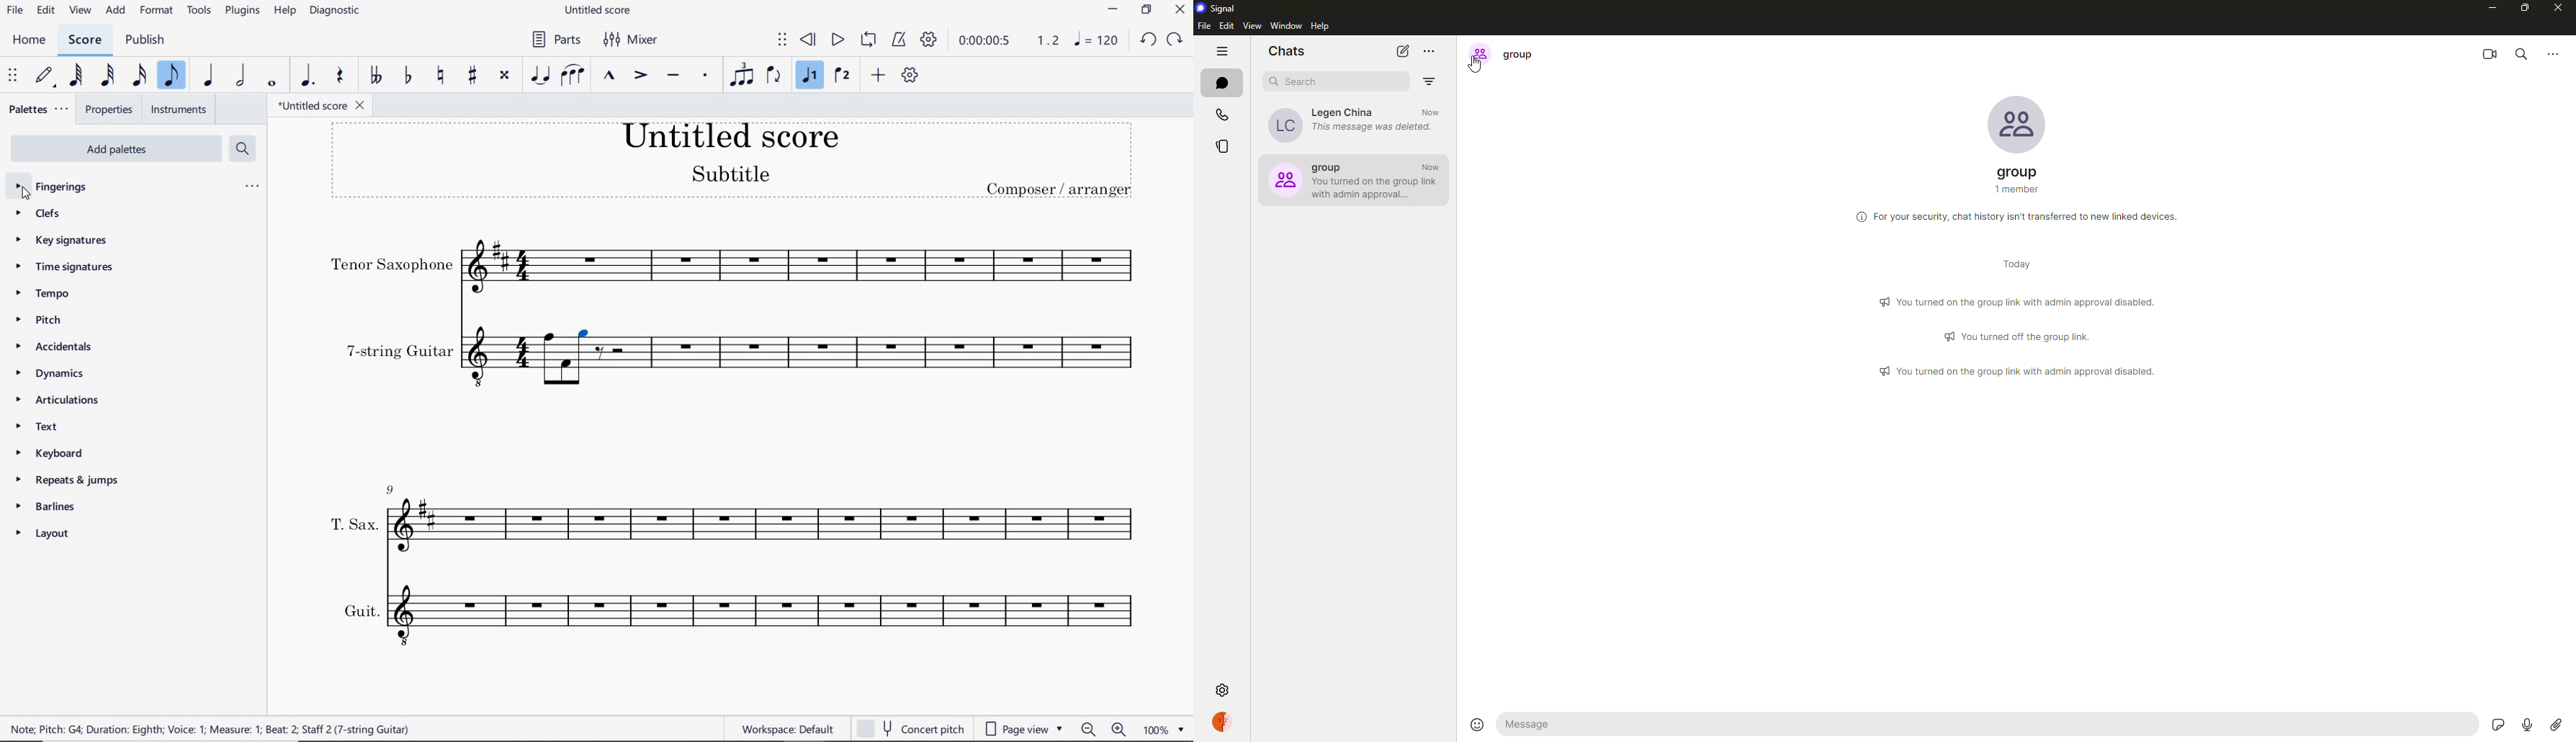  I want to click on REPEATS & JUMPS, so click(69, 480).